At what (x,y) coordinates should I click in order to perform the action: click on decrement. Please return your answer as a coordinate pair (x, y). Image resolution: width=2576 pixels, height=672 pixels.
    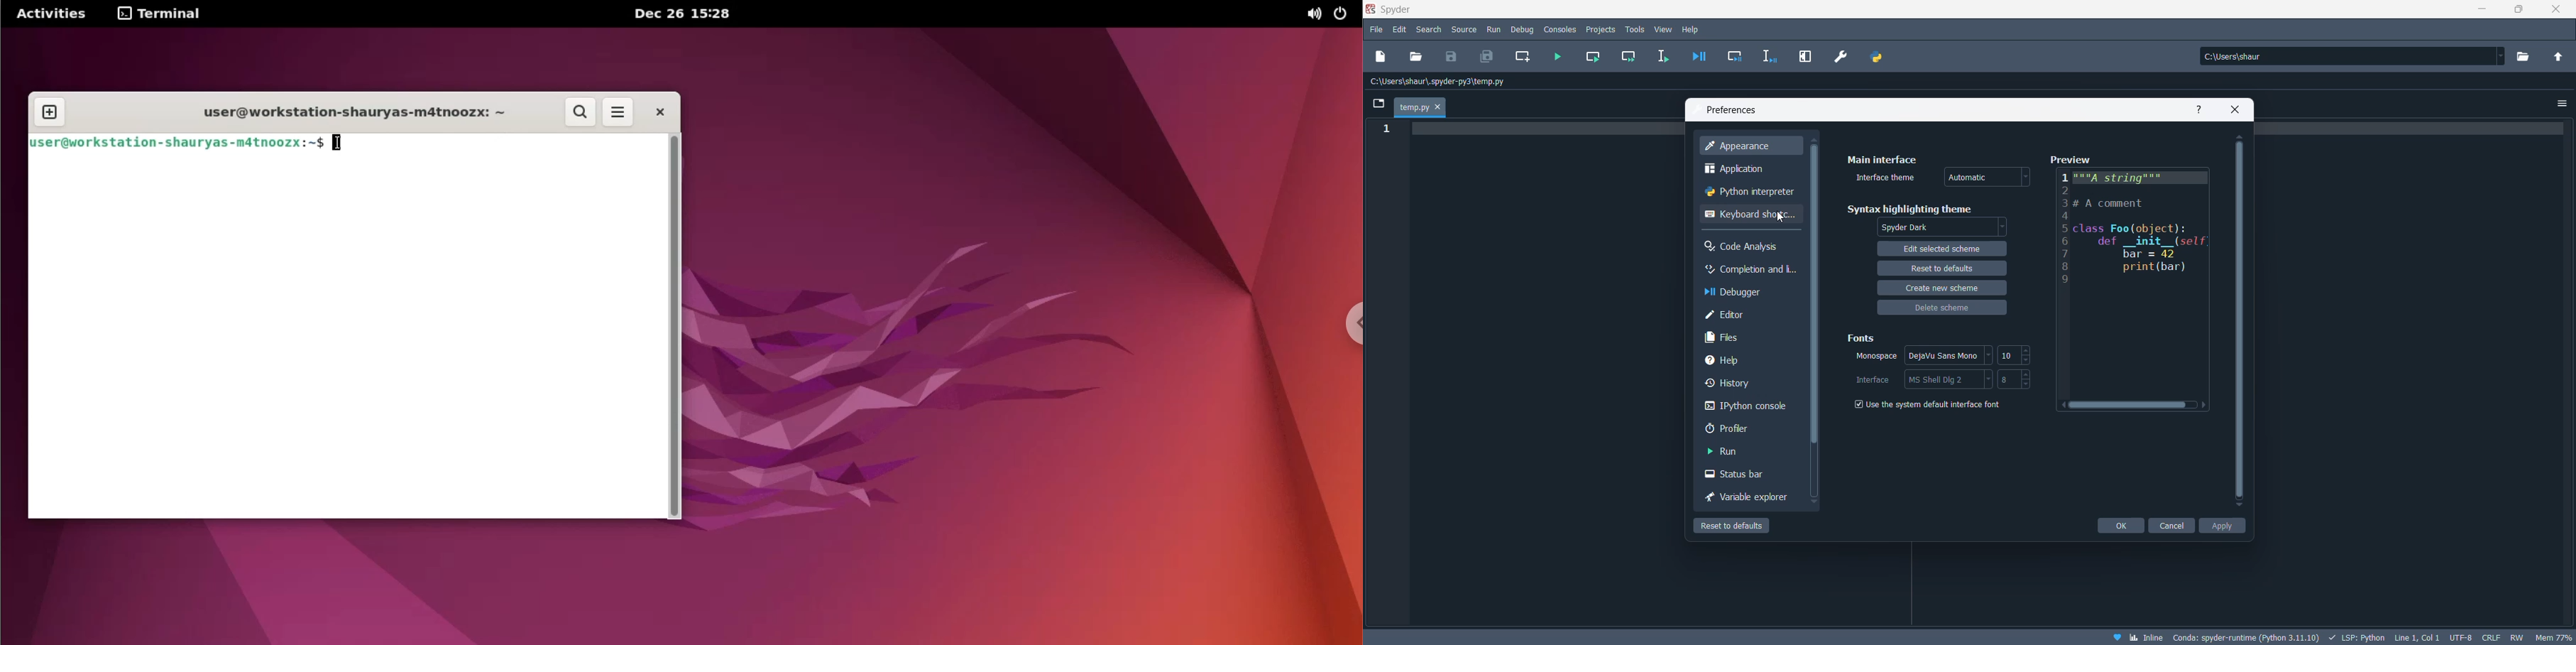
    Looking at the image, I should click on (2028, 360).